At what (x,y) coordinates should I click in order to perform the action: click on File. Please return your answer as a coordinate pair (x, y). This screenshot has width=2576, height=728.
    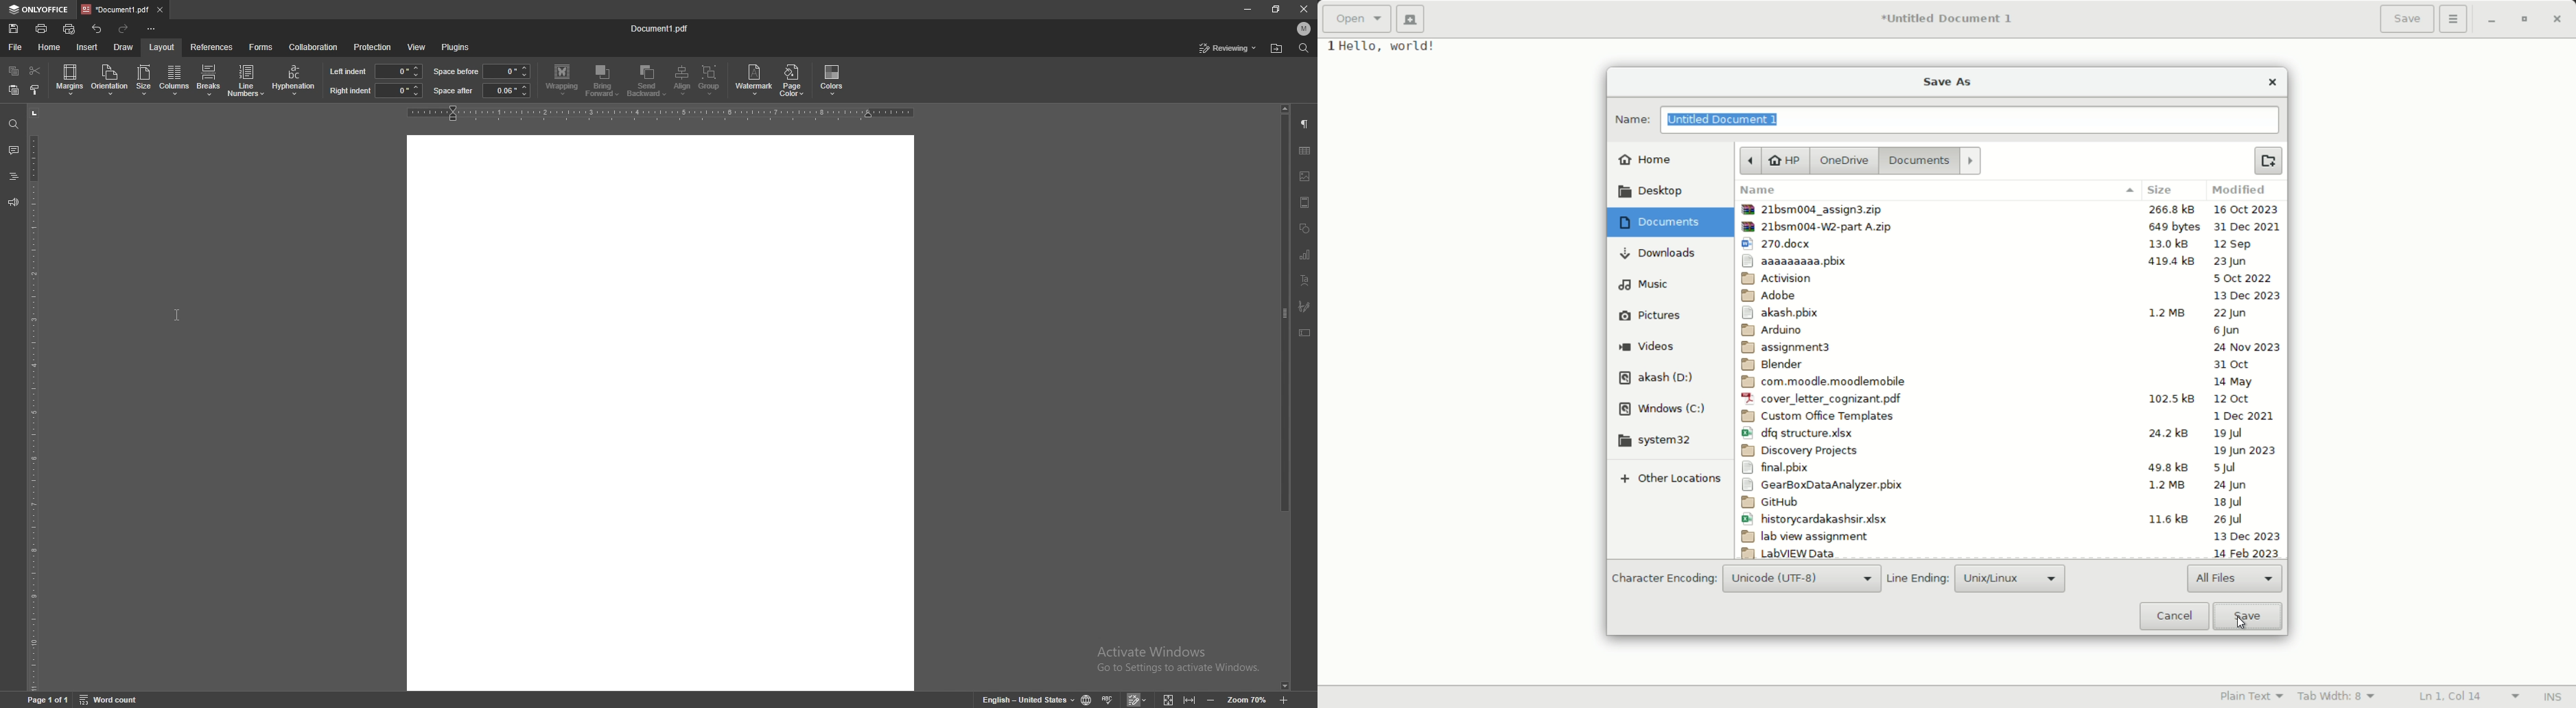
    Looking at the image, I should click on (2008, 503).